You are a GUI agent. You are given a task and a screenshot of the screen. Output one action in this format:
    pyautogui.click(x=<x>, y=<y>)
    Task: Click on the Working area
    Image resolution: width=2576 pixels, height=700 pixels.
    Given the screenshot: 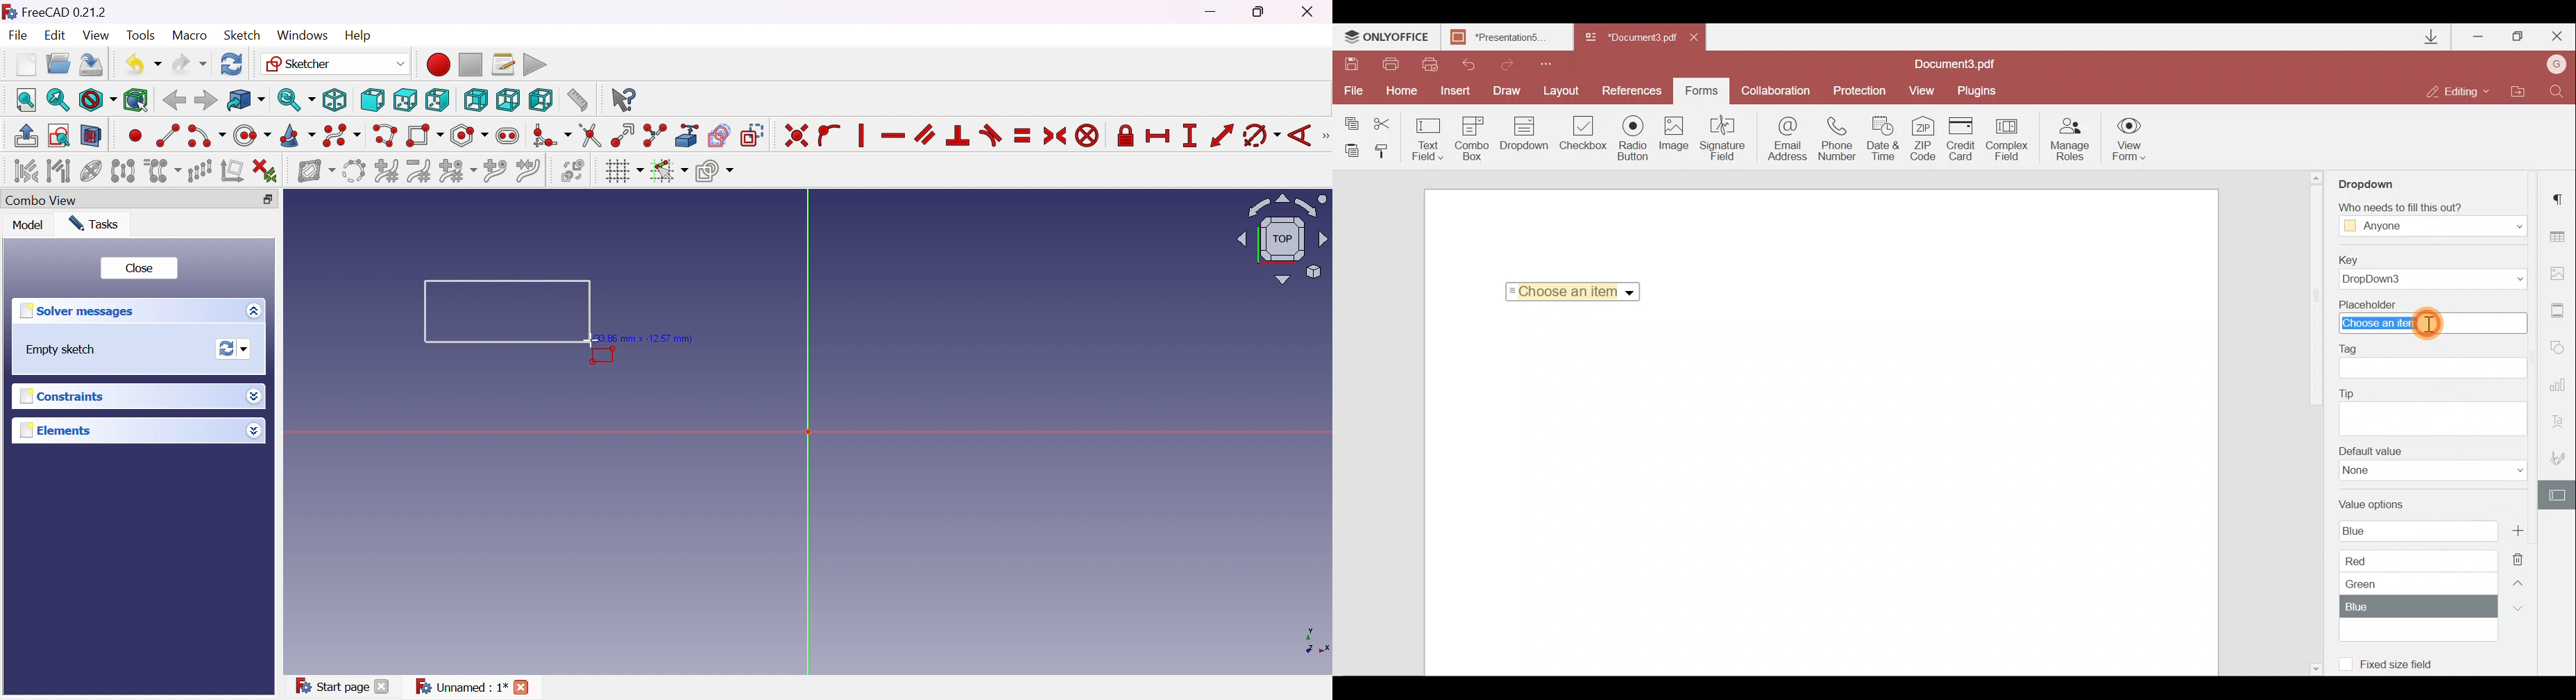 What is the action you would take?
    pyautogui.click(x=1819, y=495)
    